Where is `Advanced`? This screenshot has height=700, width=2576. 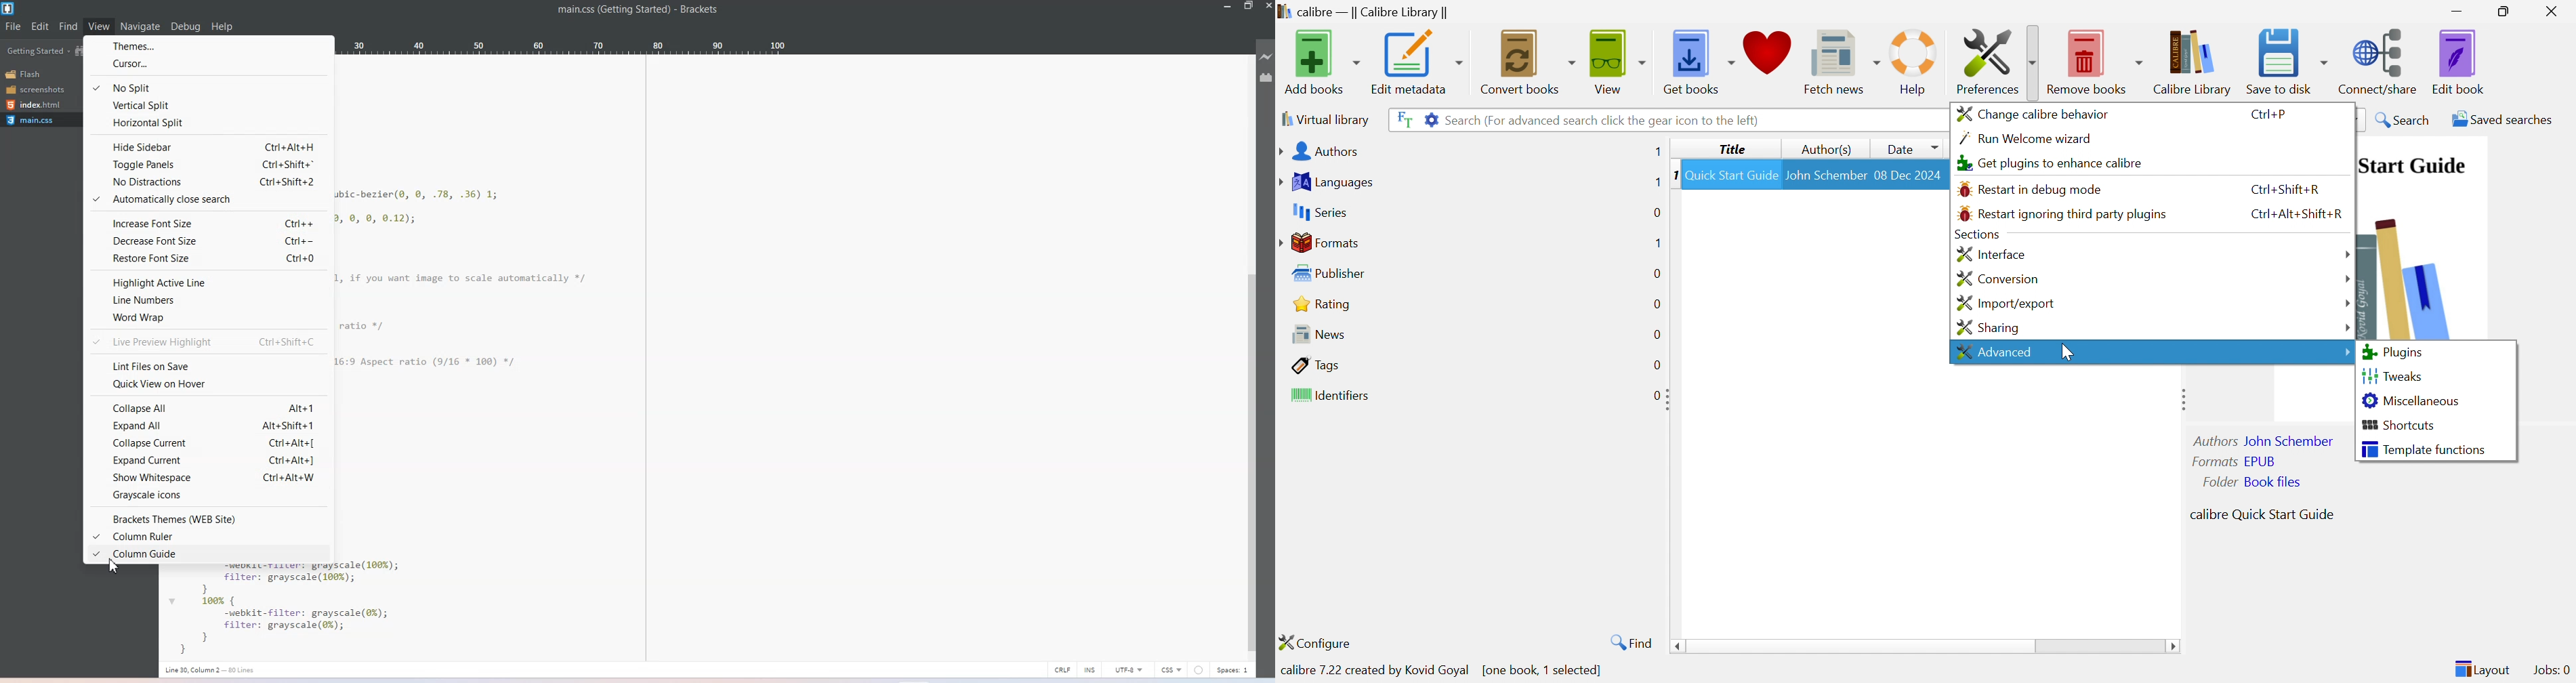
Advanced is located at coordinates (1993, 351).